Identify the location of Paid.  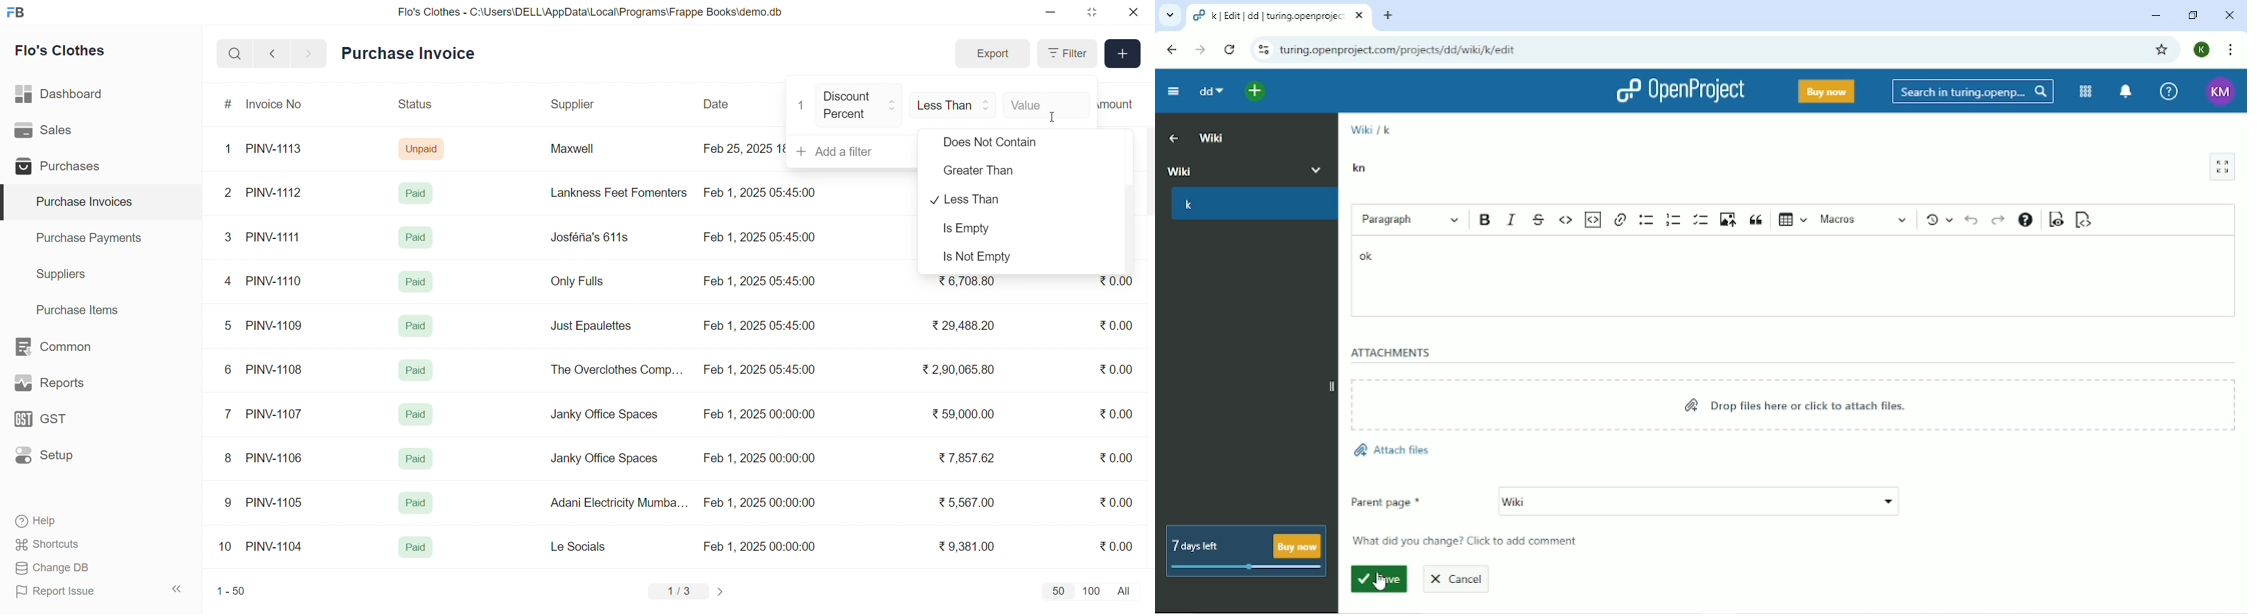
(415, 281).